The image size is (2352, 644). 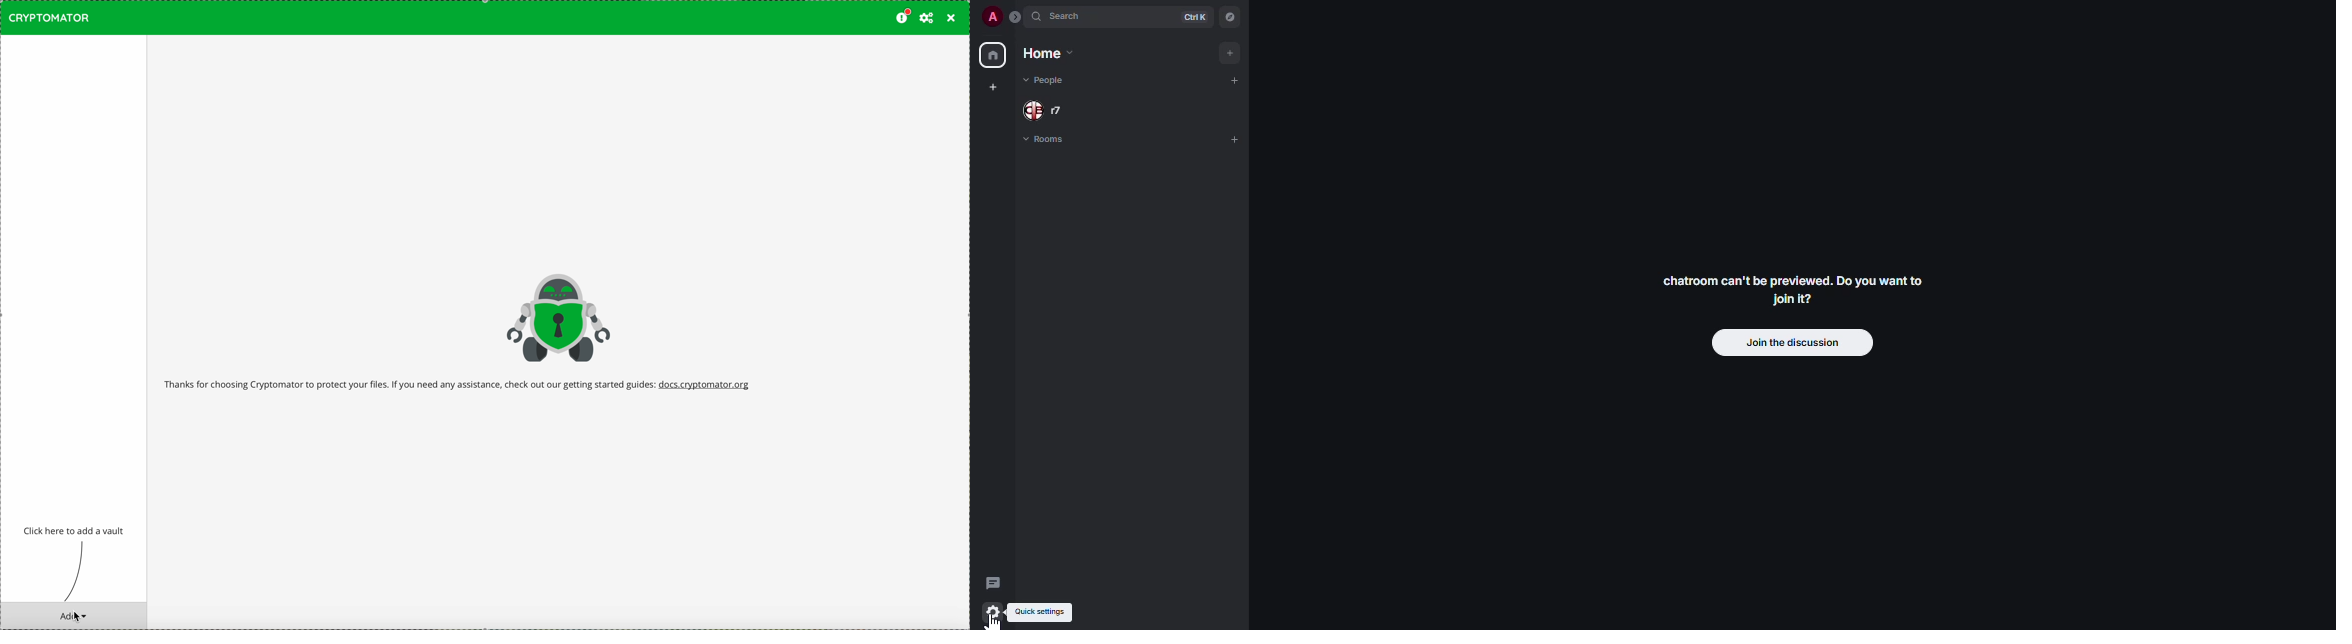 What do you see at coordinates (987, 623) in the screenshot?
I see `cursor` at bounding box center [987, 623].